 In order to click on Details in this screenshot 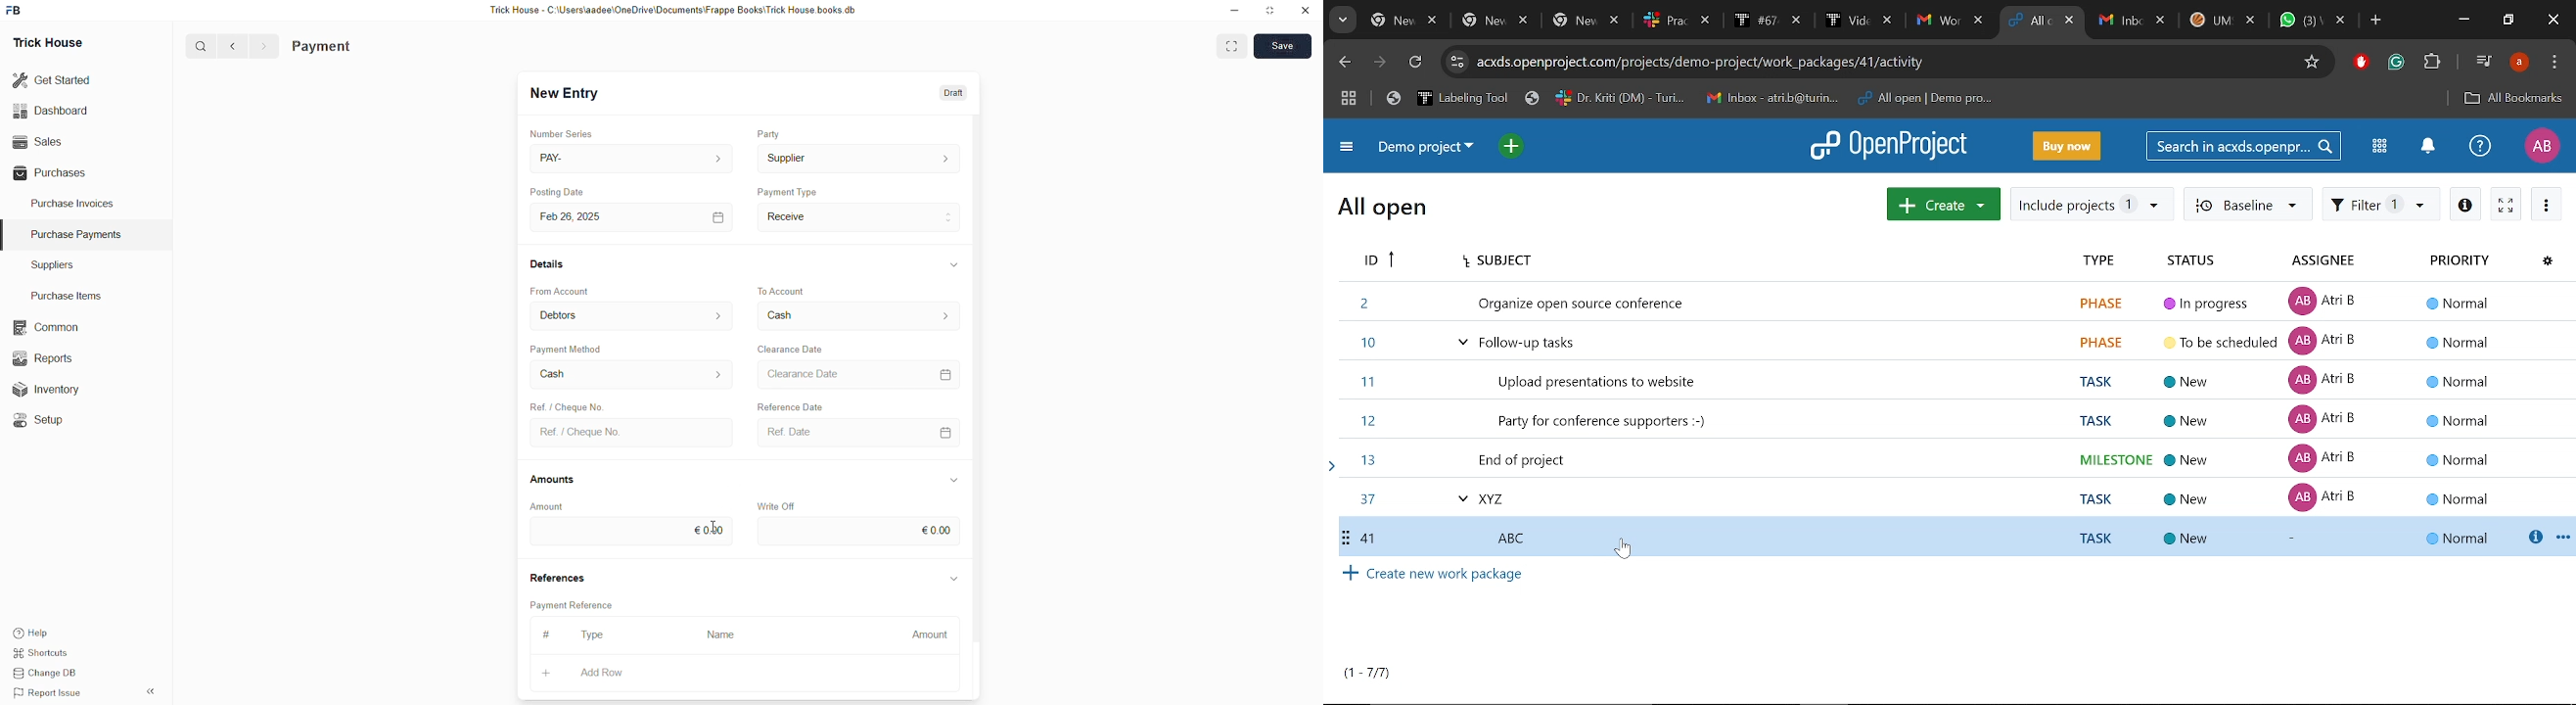, I will do `click(547, 264)`.